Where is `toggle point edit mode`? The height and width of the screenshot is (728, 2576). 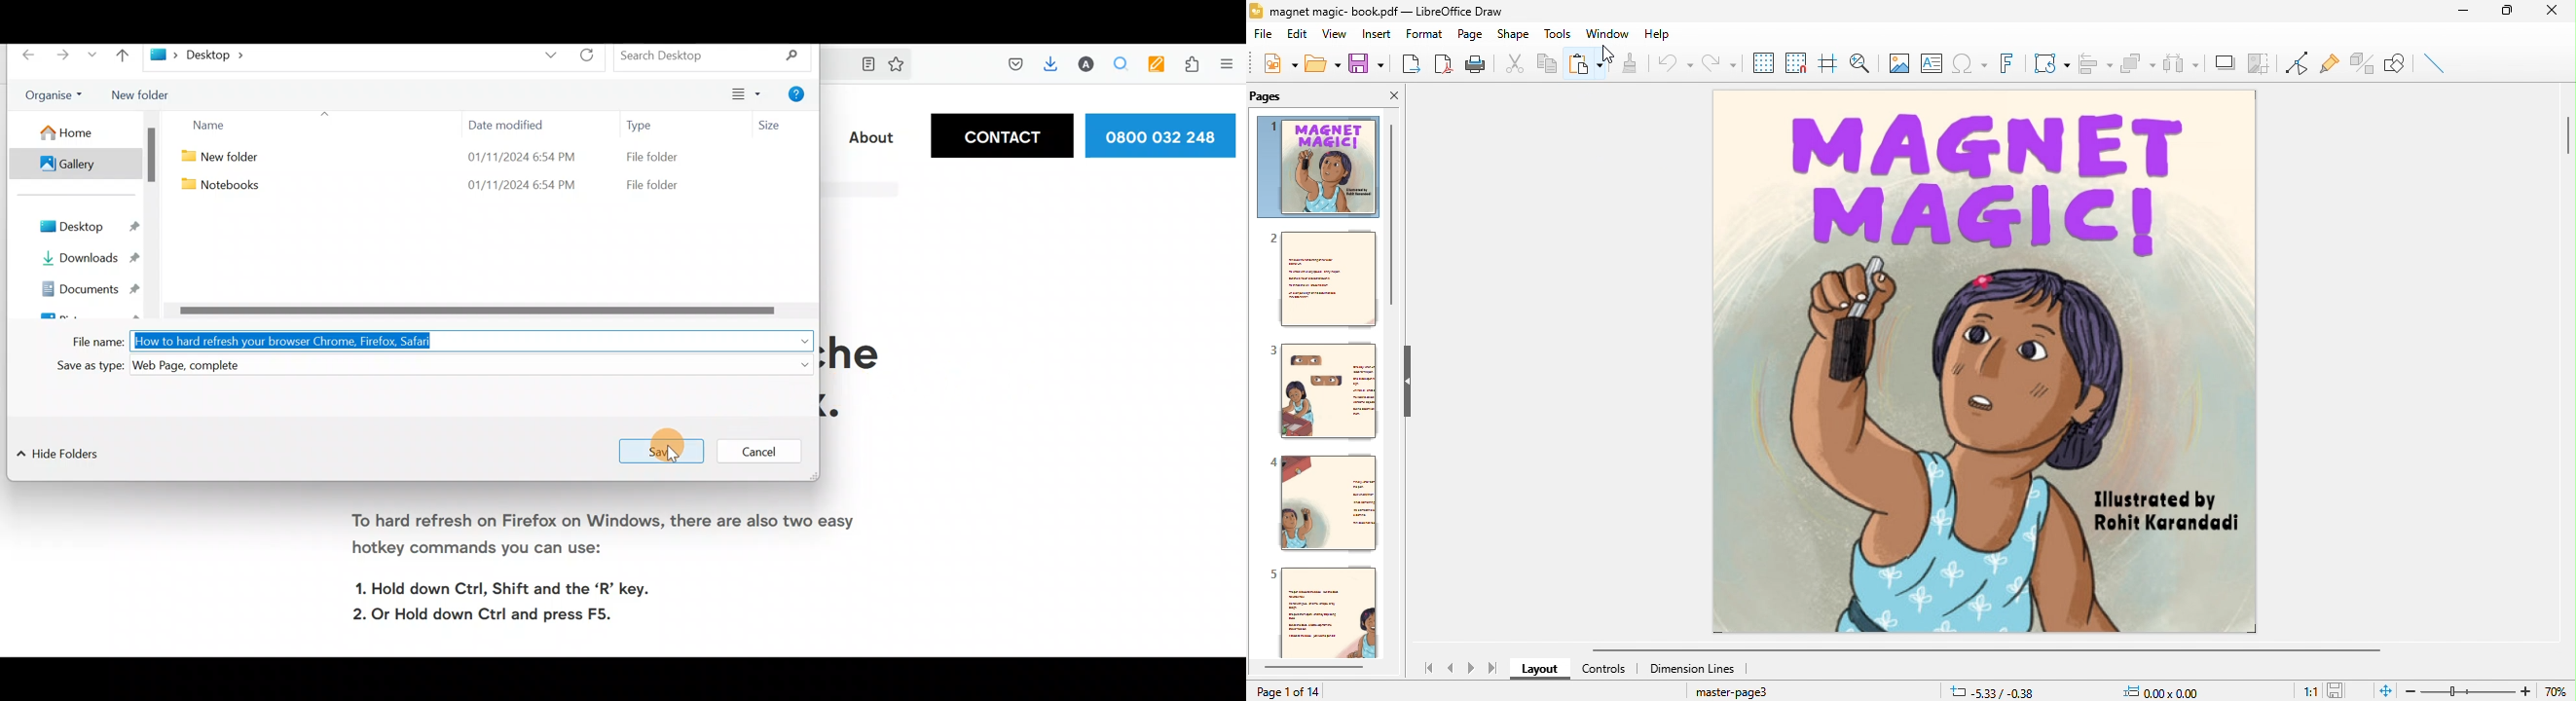
toggle point edit mode is located at coordinates (2297, 65).